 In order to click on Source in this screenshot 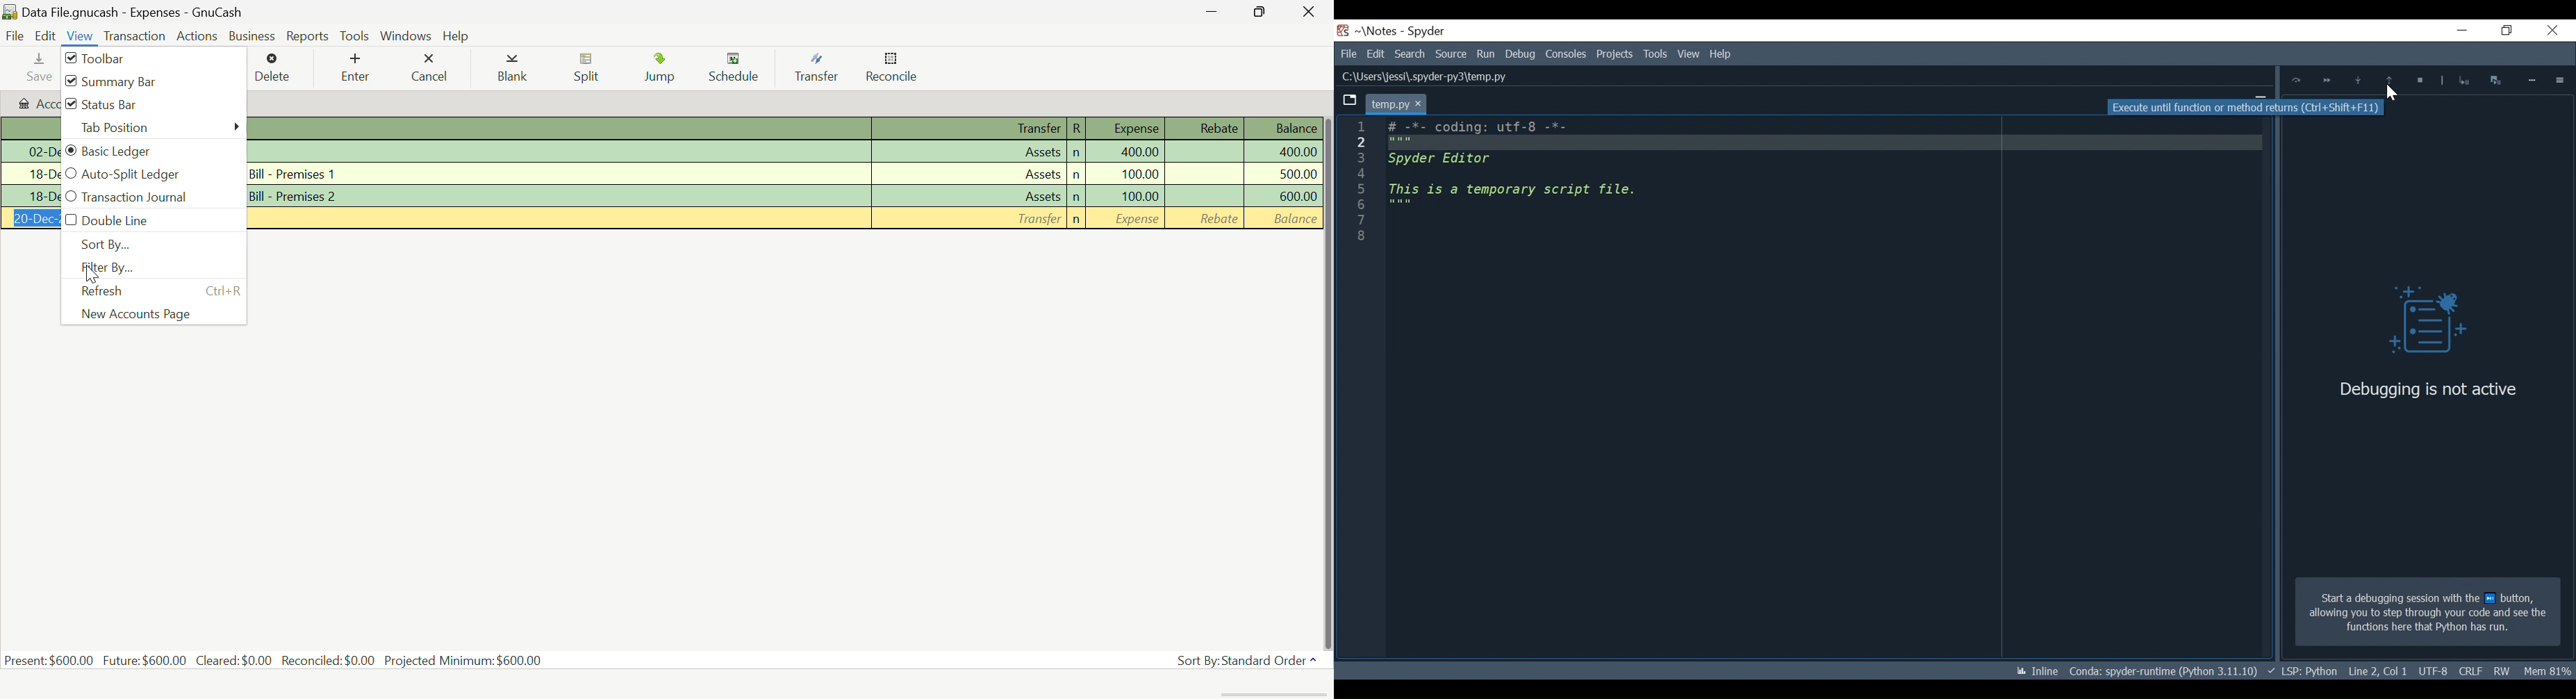, I will do `click(1452, 54)`.